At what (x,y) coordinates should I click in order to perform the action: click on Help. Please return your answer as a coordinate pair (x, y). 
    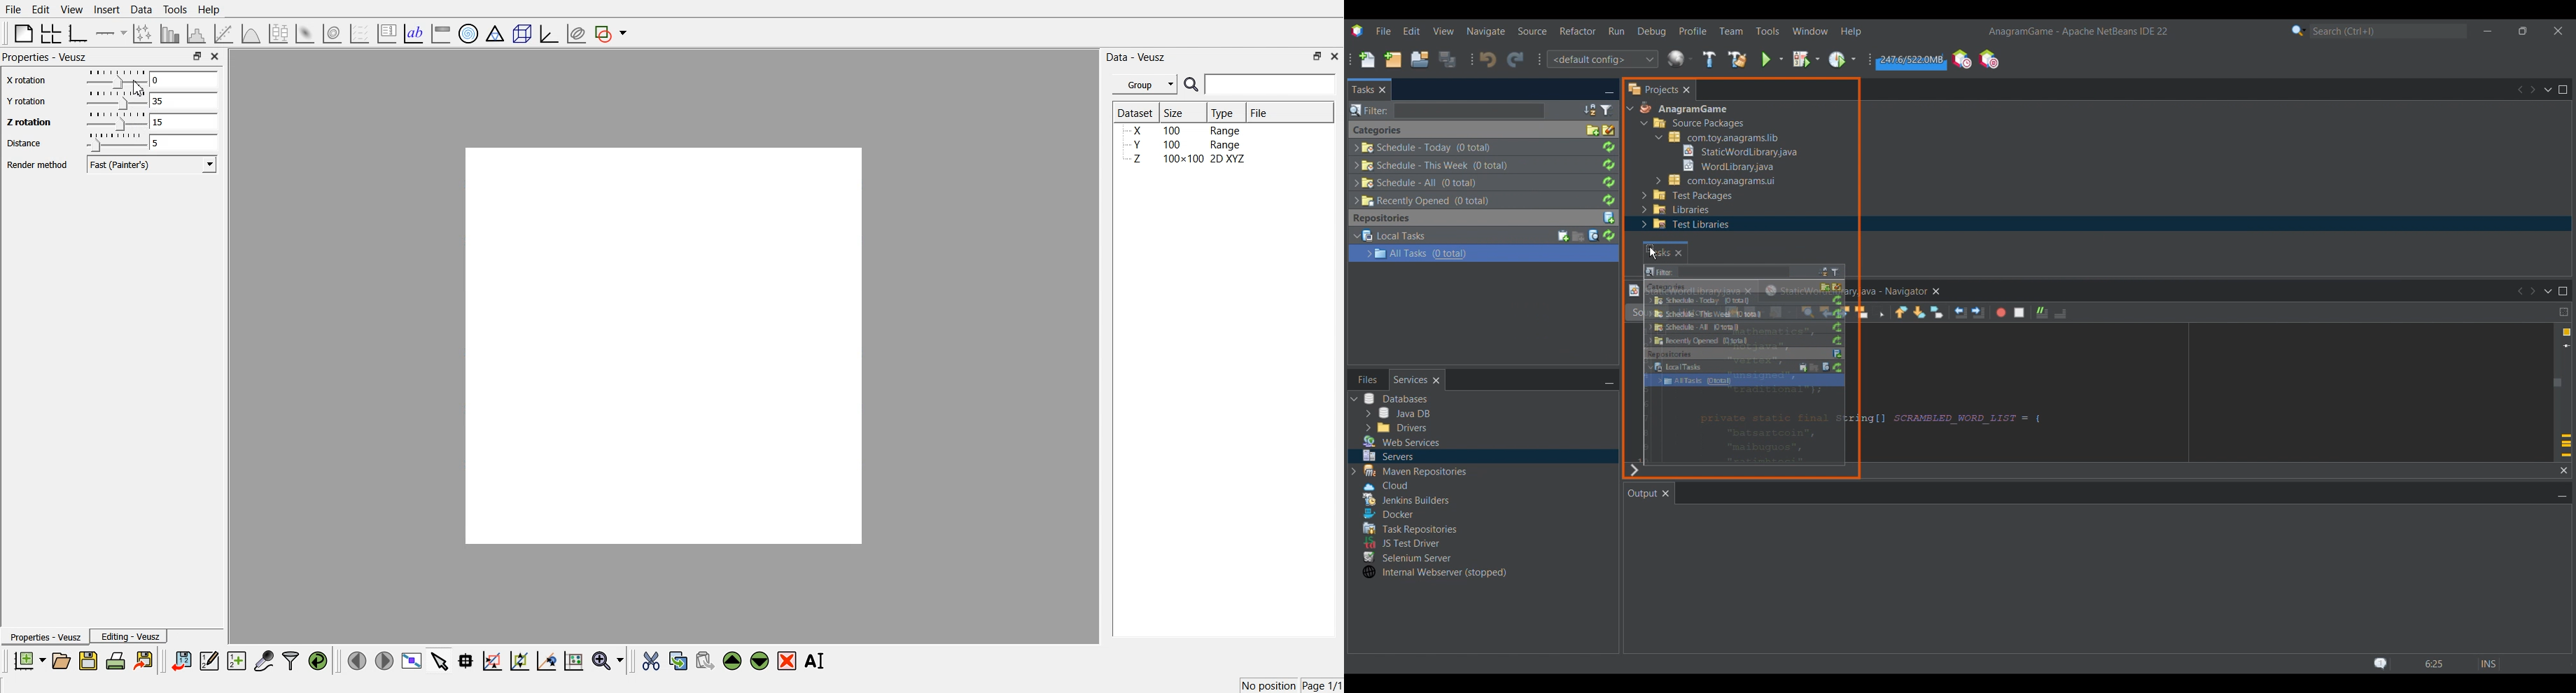
    Looking at the image, I should click on (209, 10).